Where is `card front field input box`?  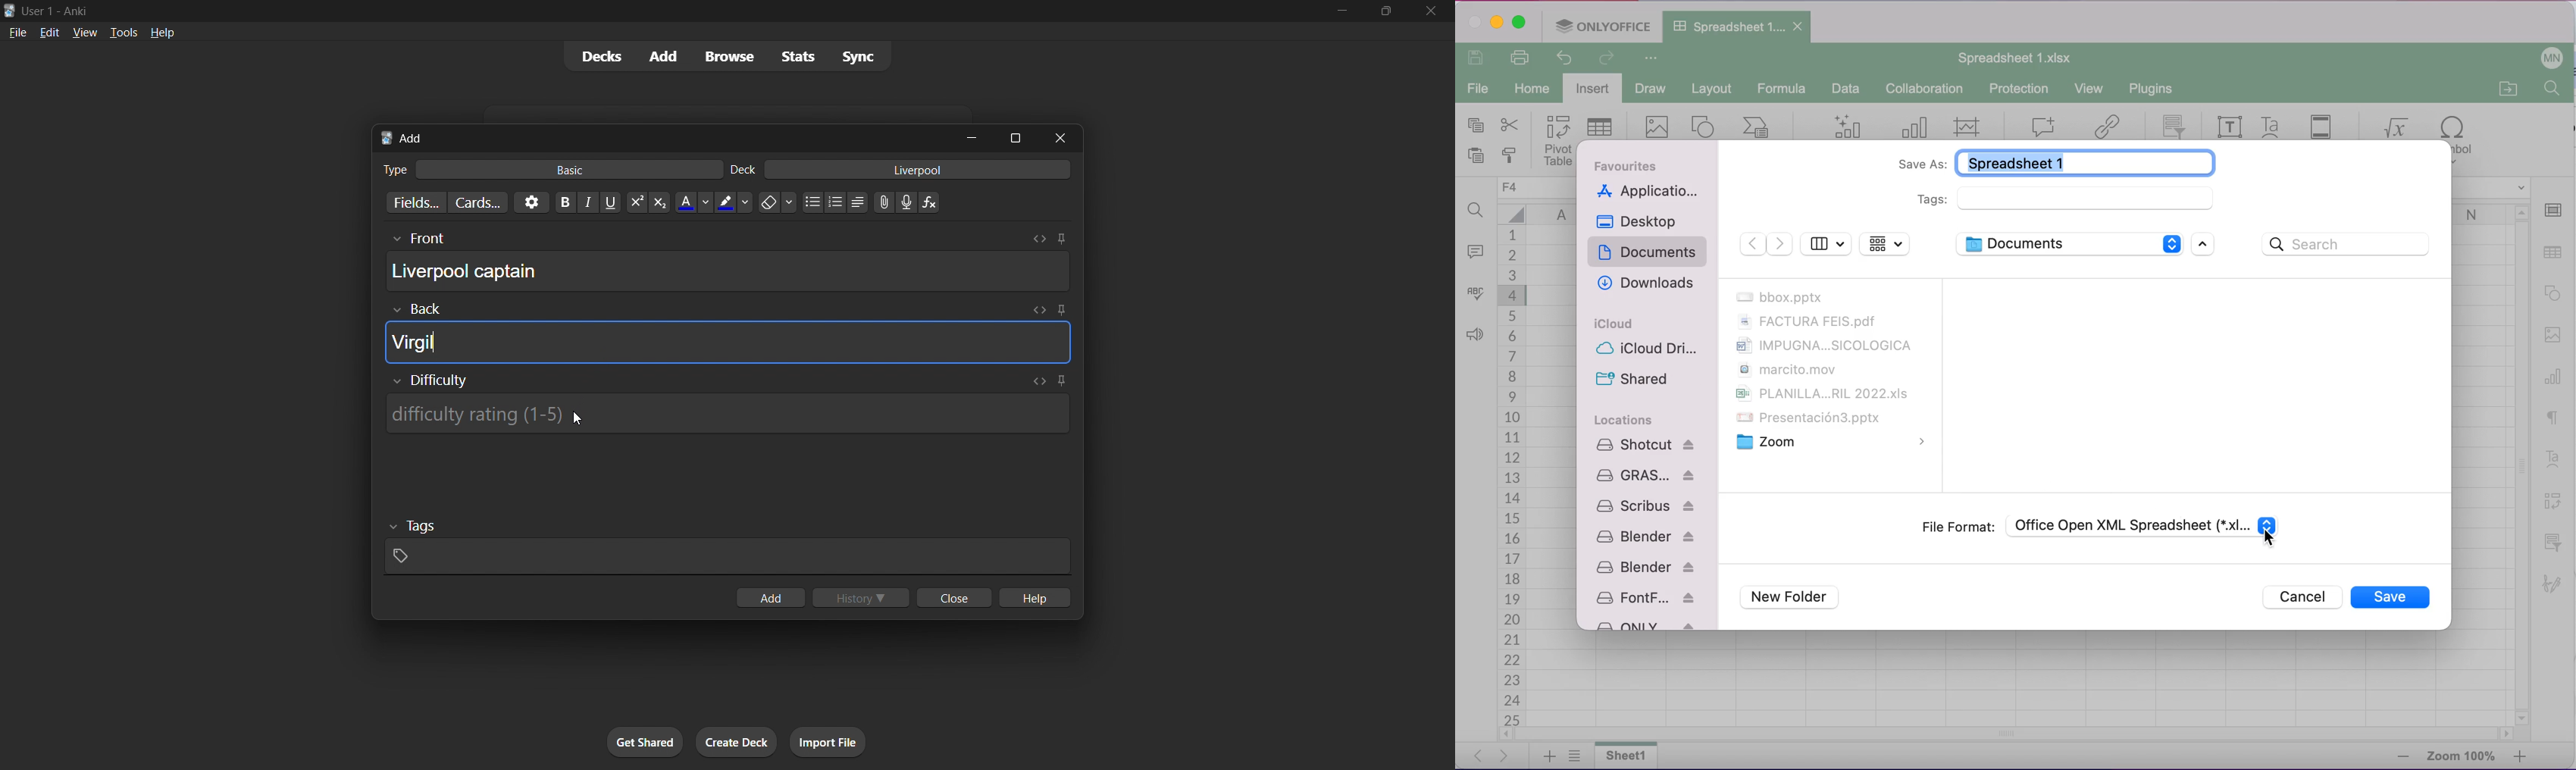 card front field input box is located at coordinates (728, 271).